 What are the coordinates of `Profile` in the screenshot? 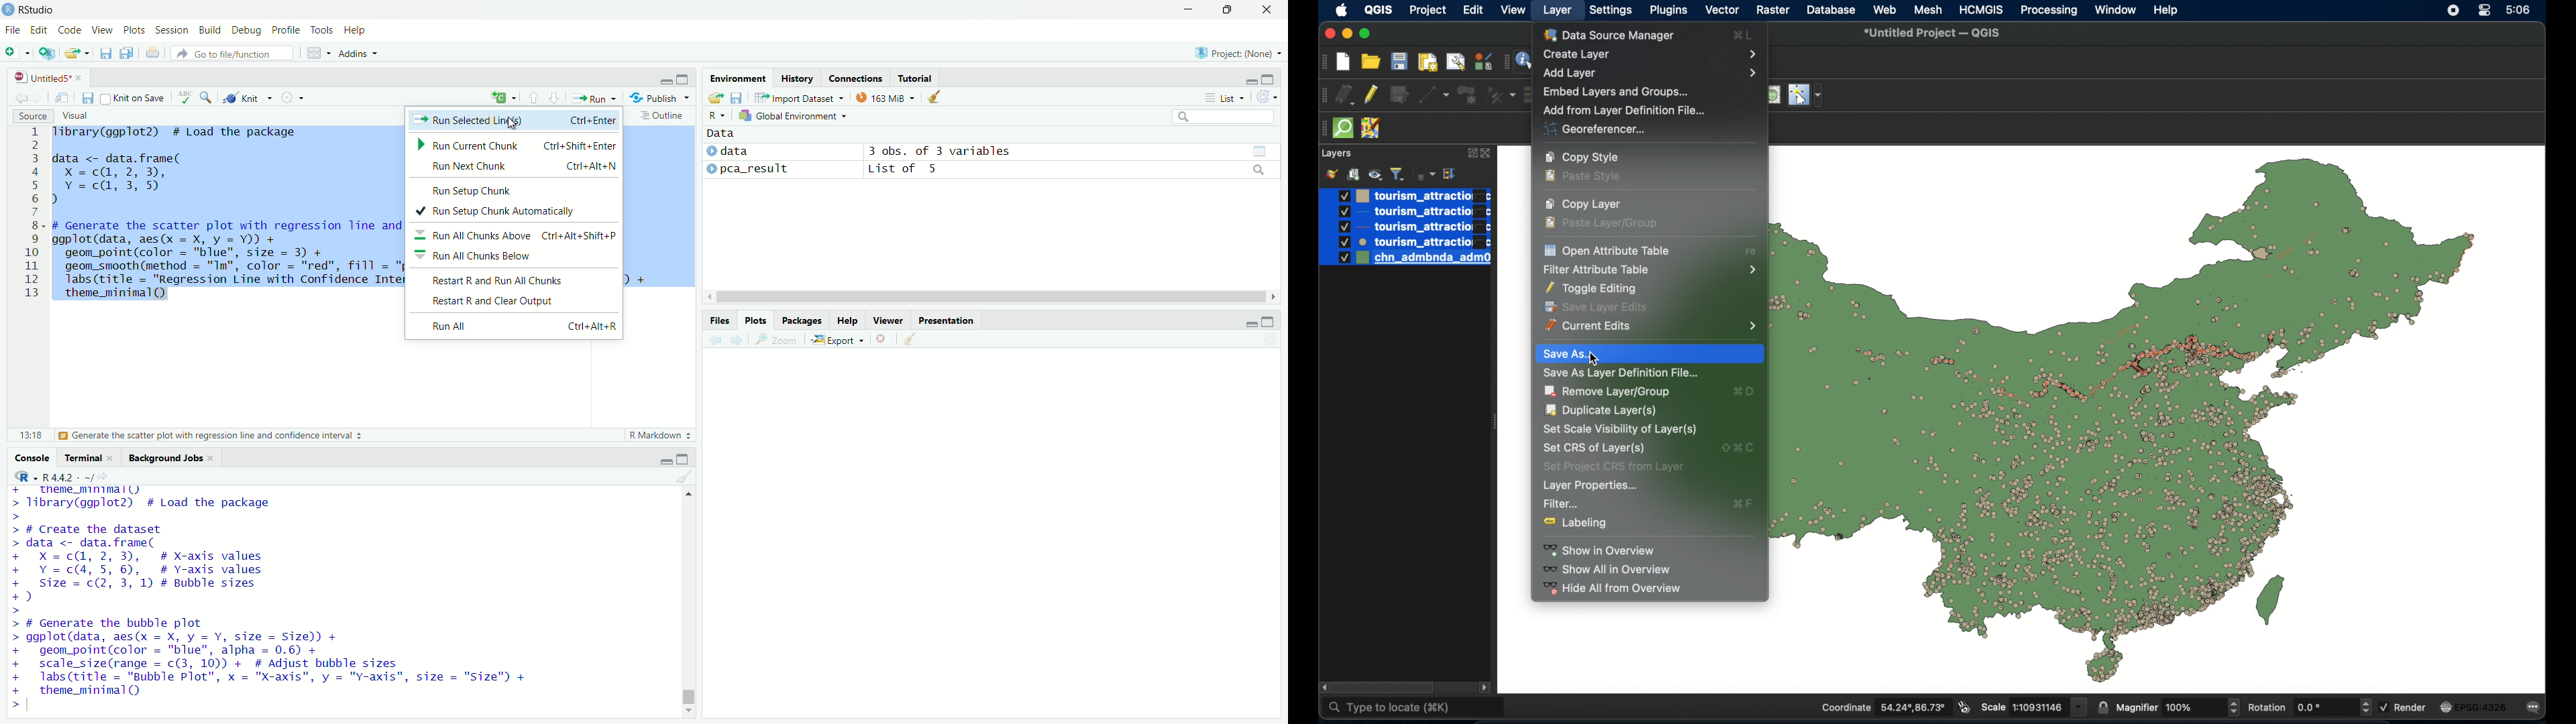 It's located at (286, 29).